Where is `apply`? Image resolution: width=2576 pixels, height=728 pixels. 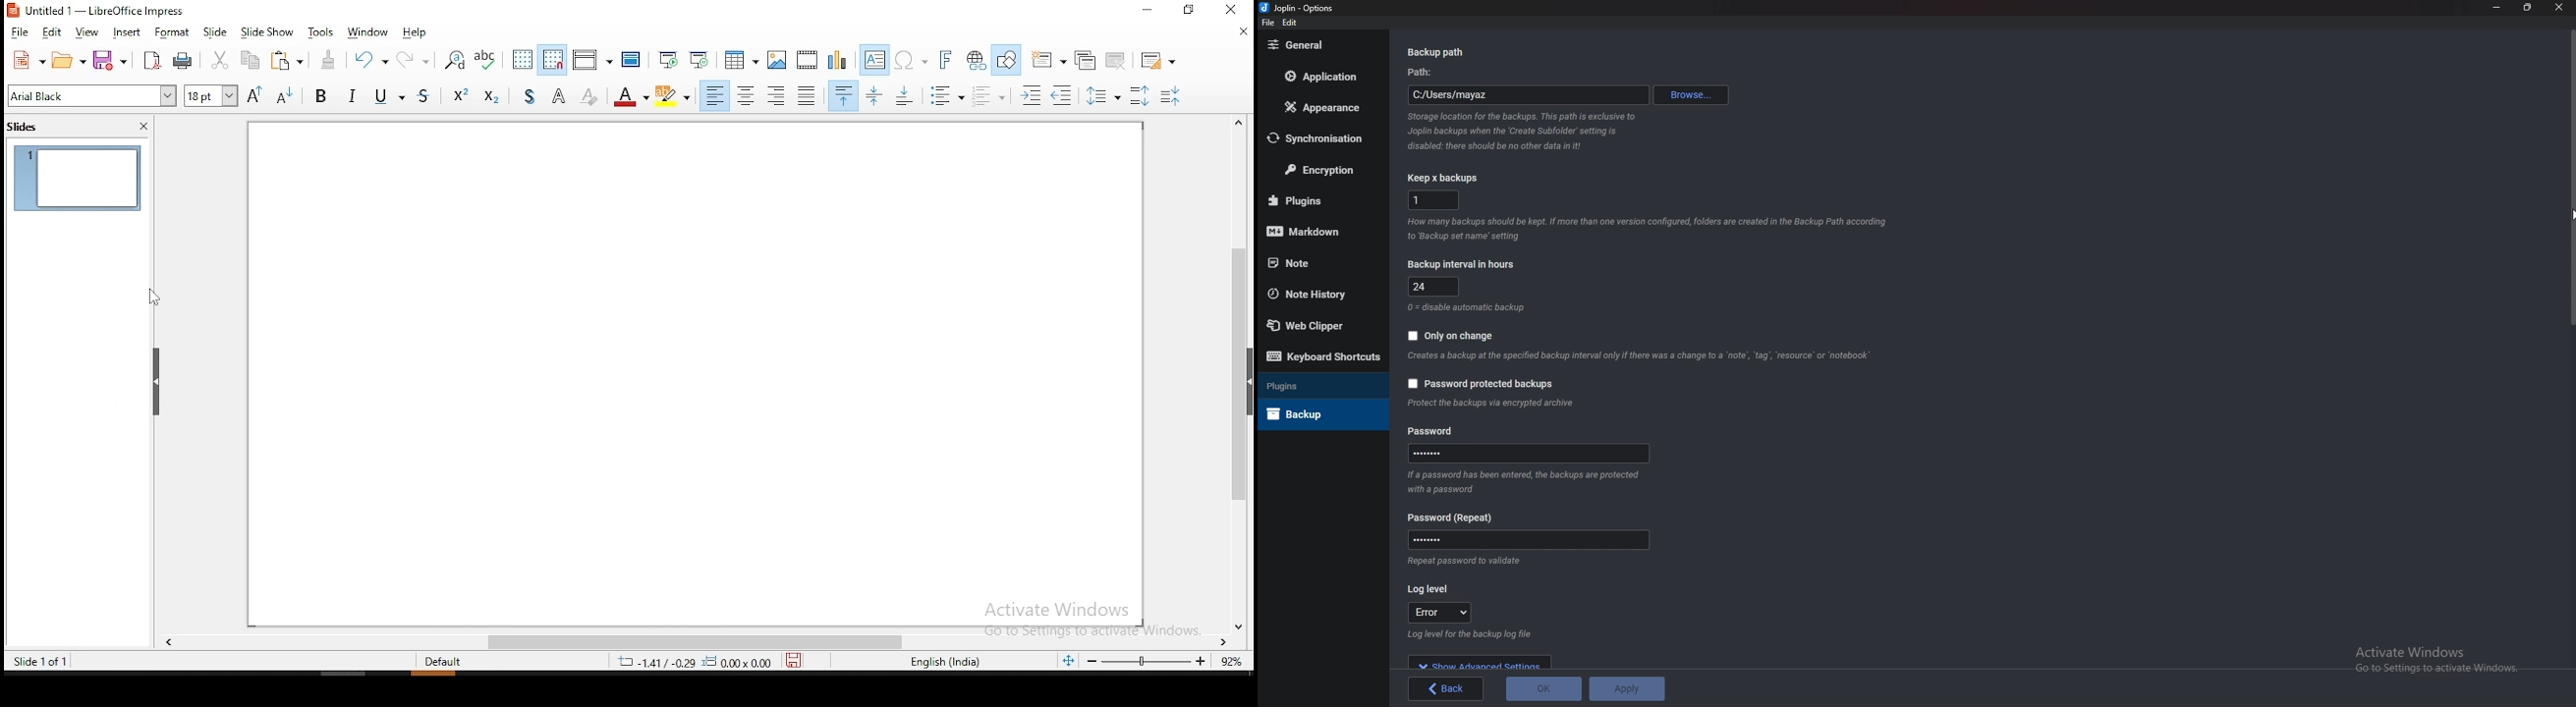 apply is located at coordinates (1629, 689).